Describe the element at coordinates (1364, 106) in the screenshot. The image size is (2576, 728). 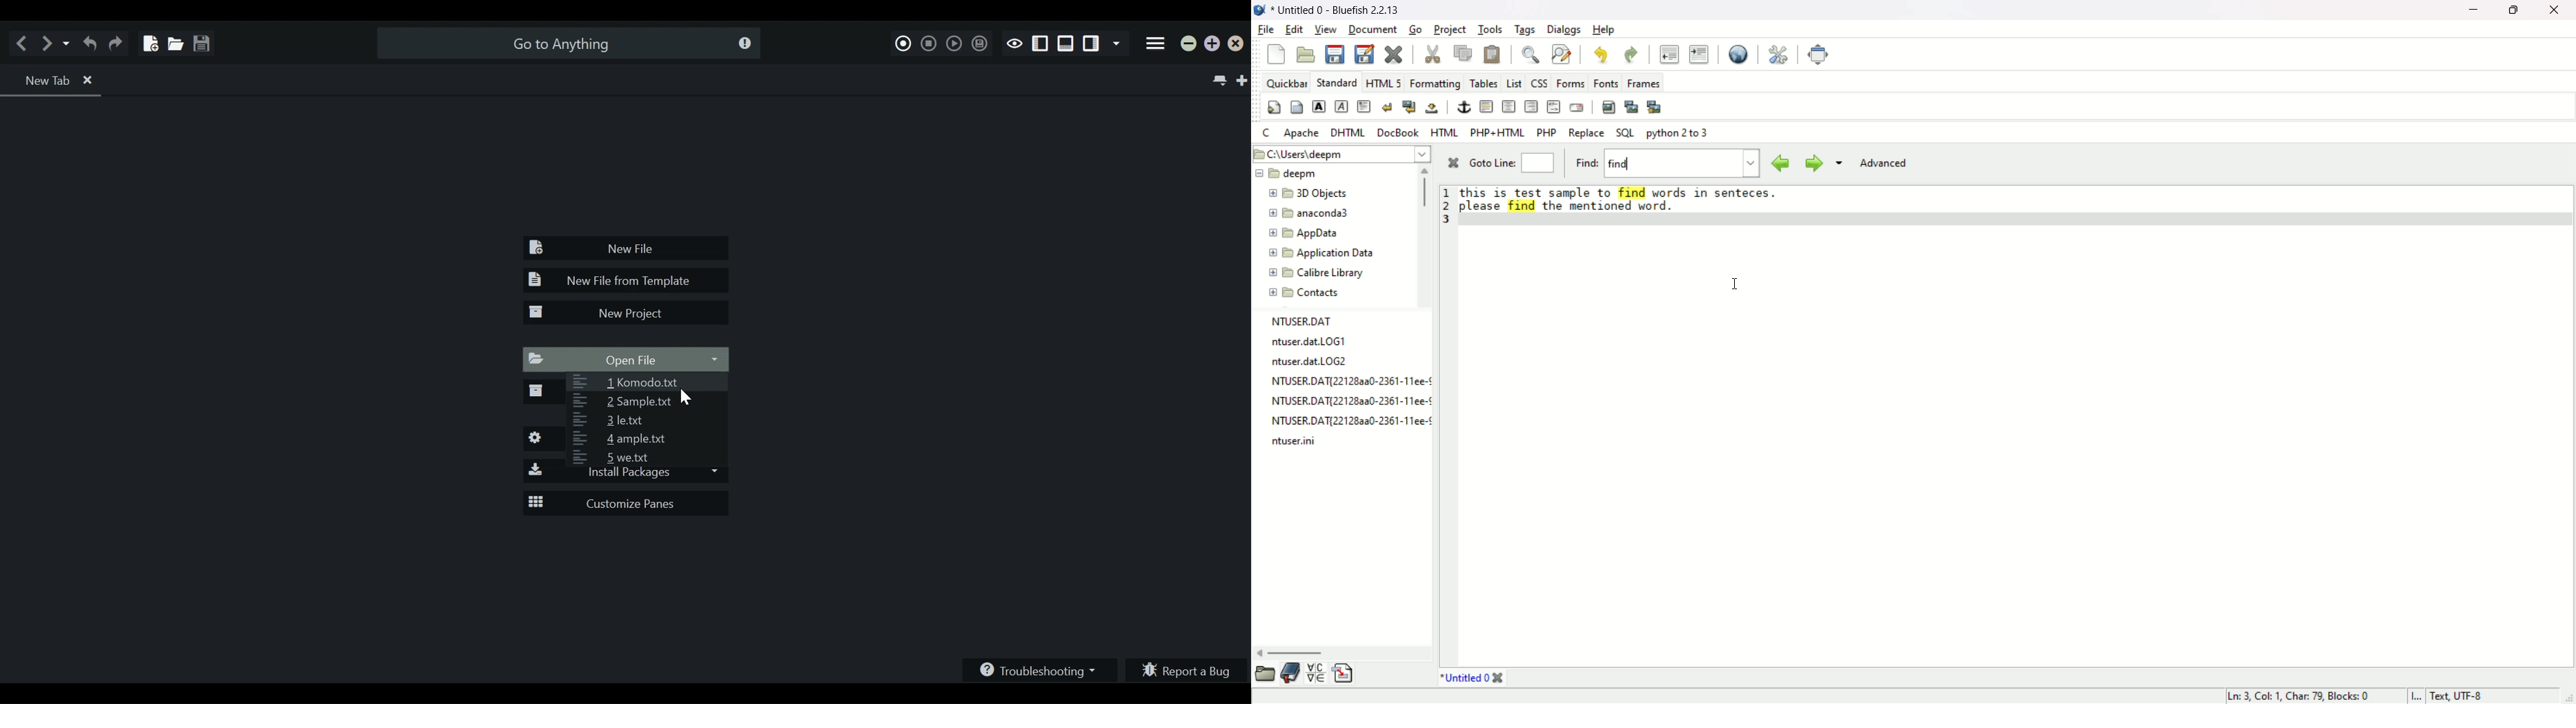
I see `paragraph` at that location.